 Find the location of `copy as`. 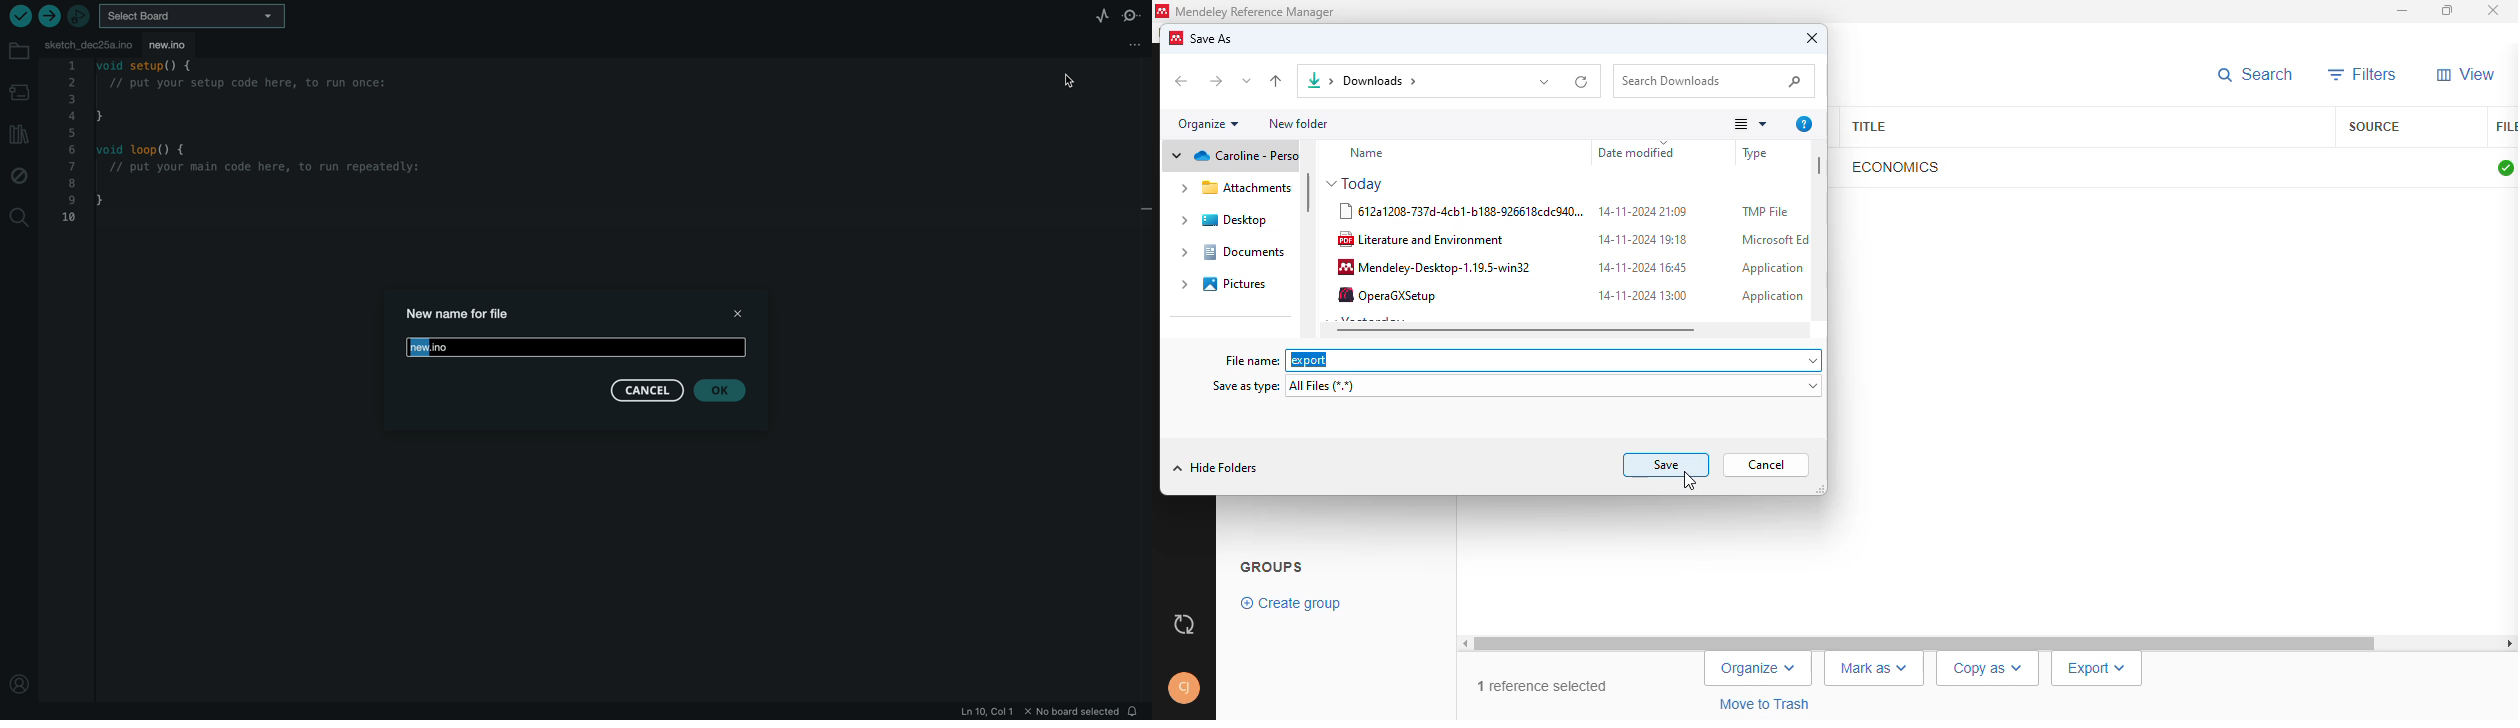

copy as is located at coordinates (1987, 669).